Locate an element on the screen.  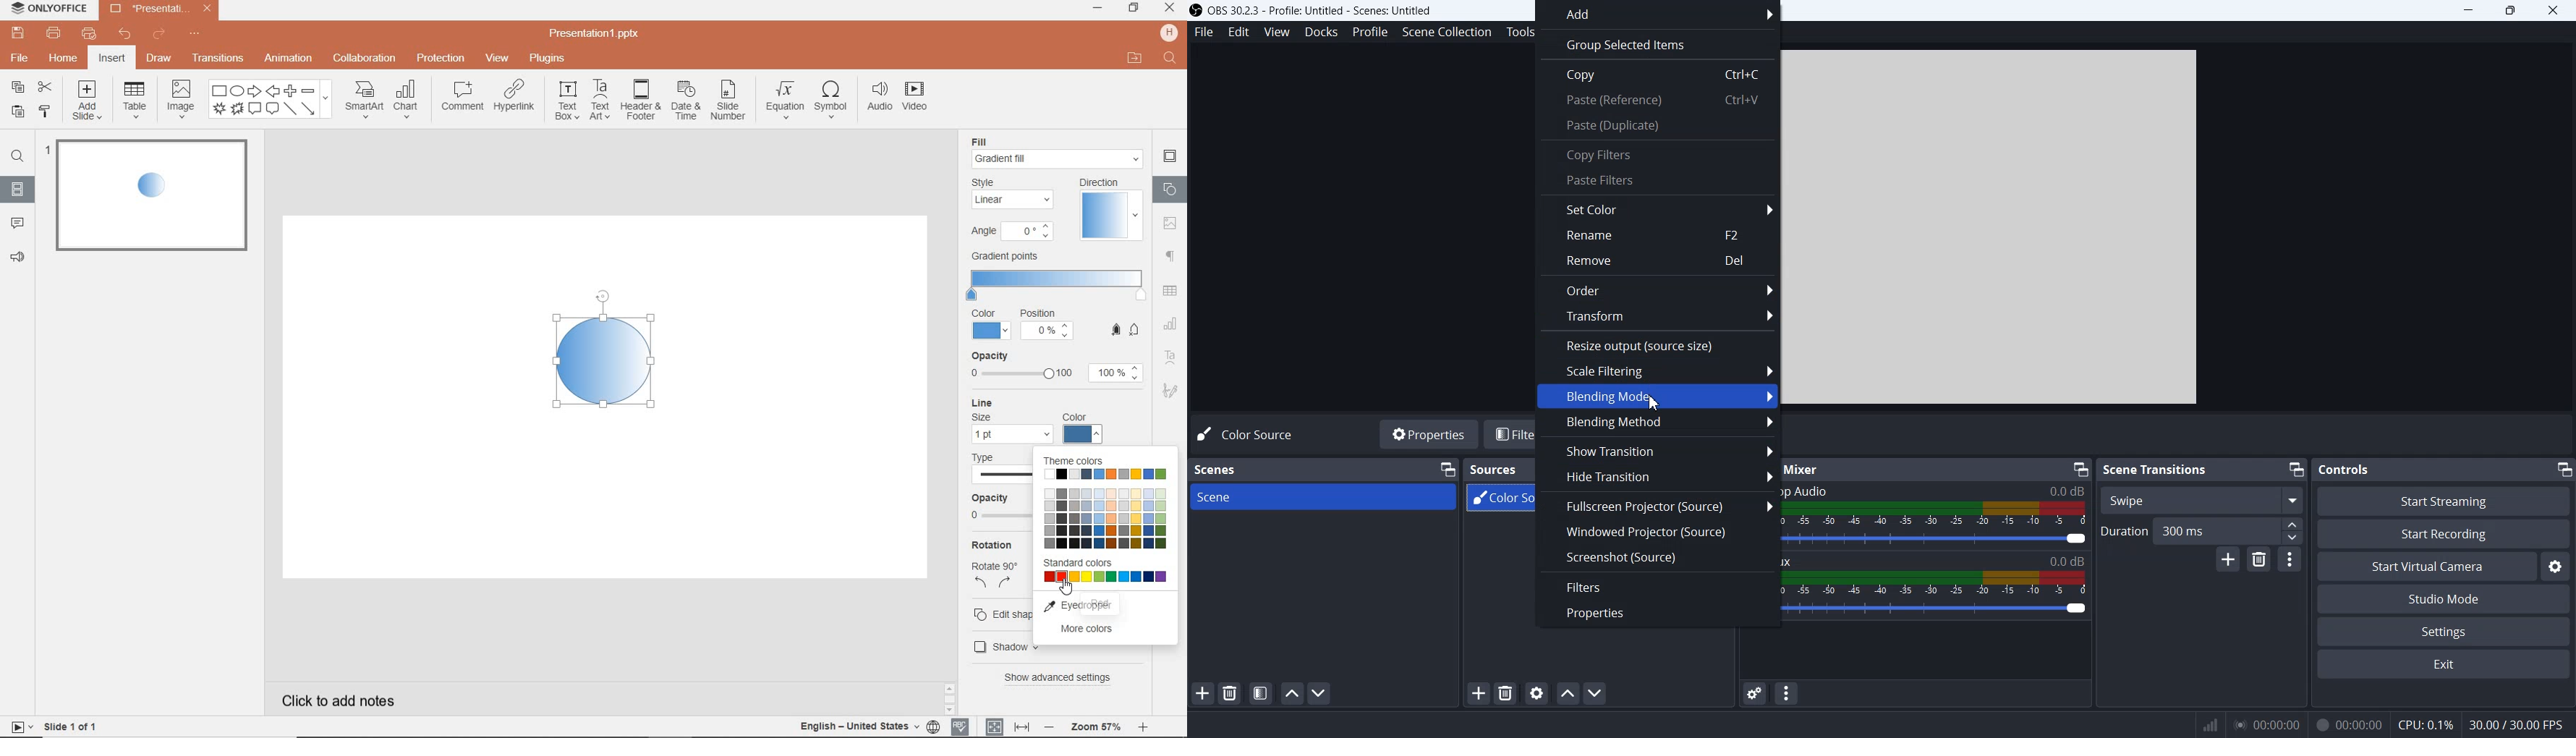
Exit is located at coordinates (2444, 666).